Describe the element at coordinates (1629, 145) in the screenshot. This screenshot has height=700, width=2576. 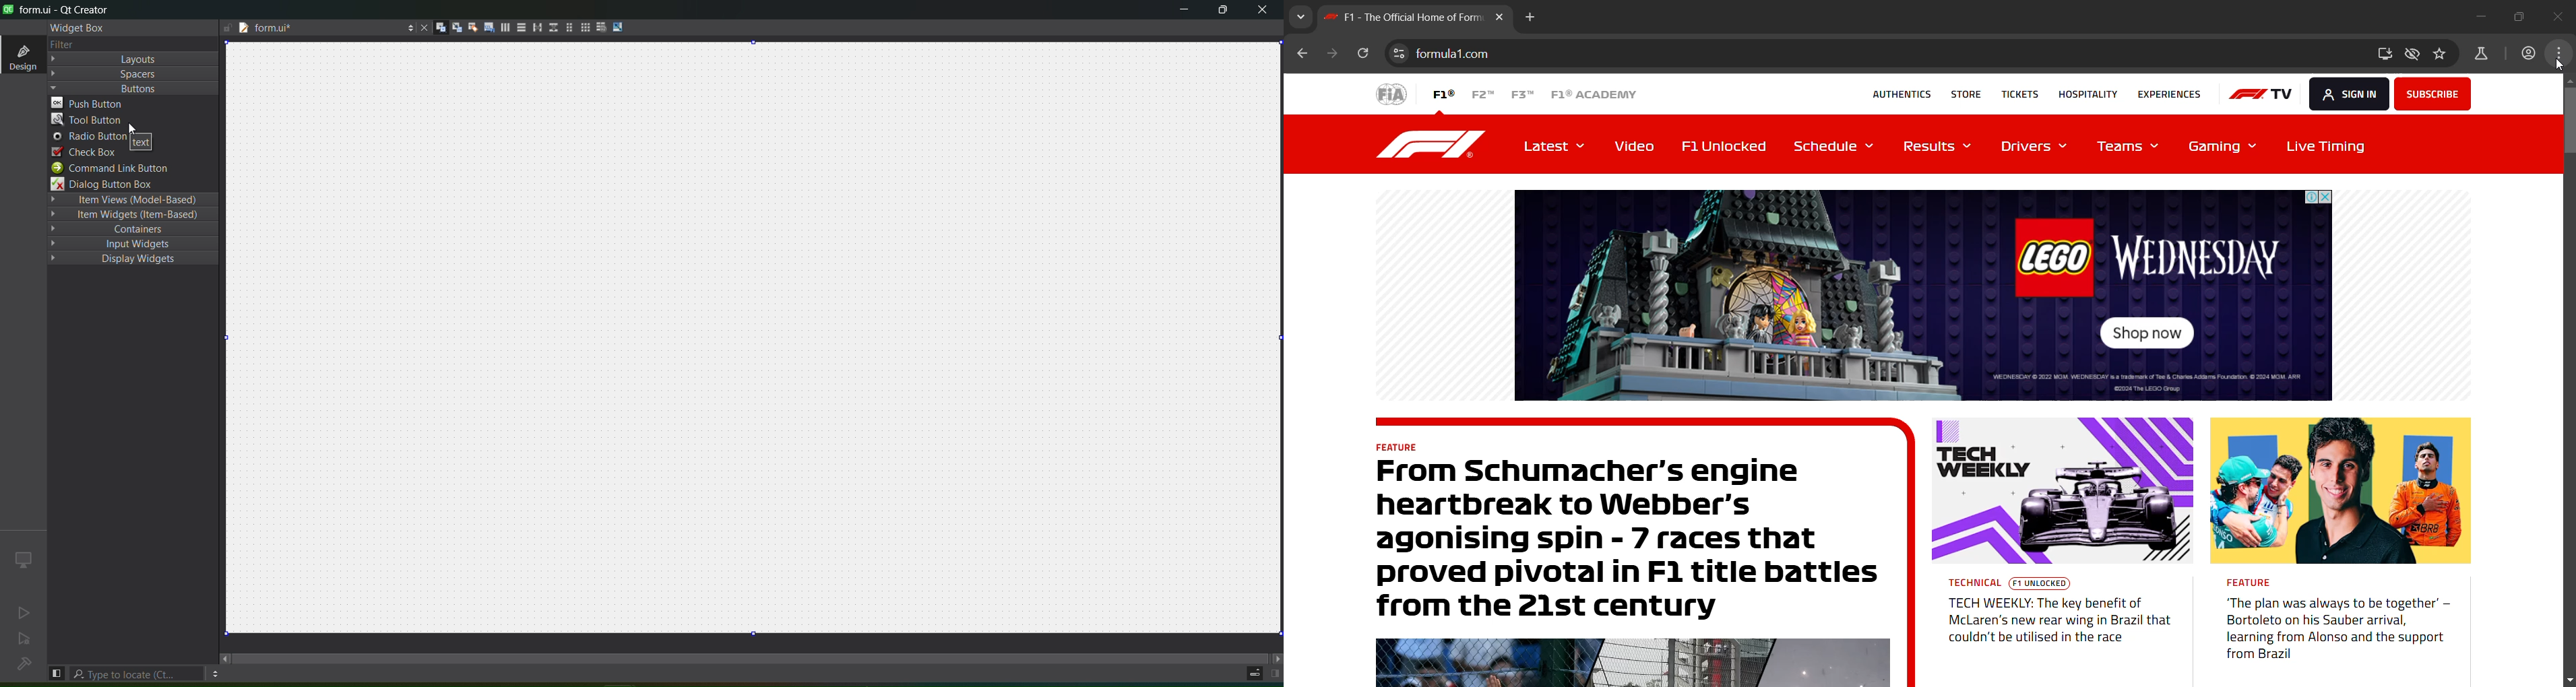
I see `Video` at that location.